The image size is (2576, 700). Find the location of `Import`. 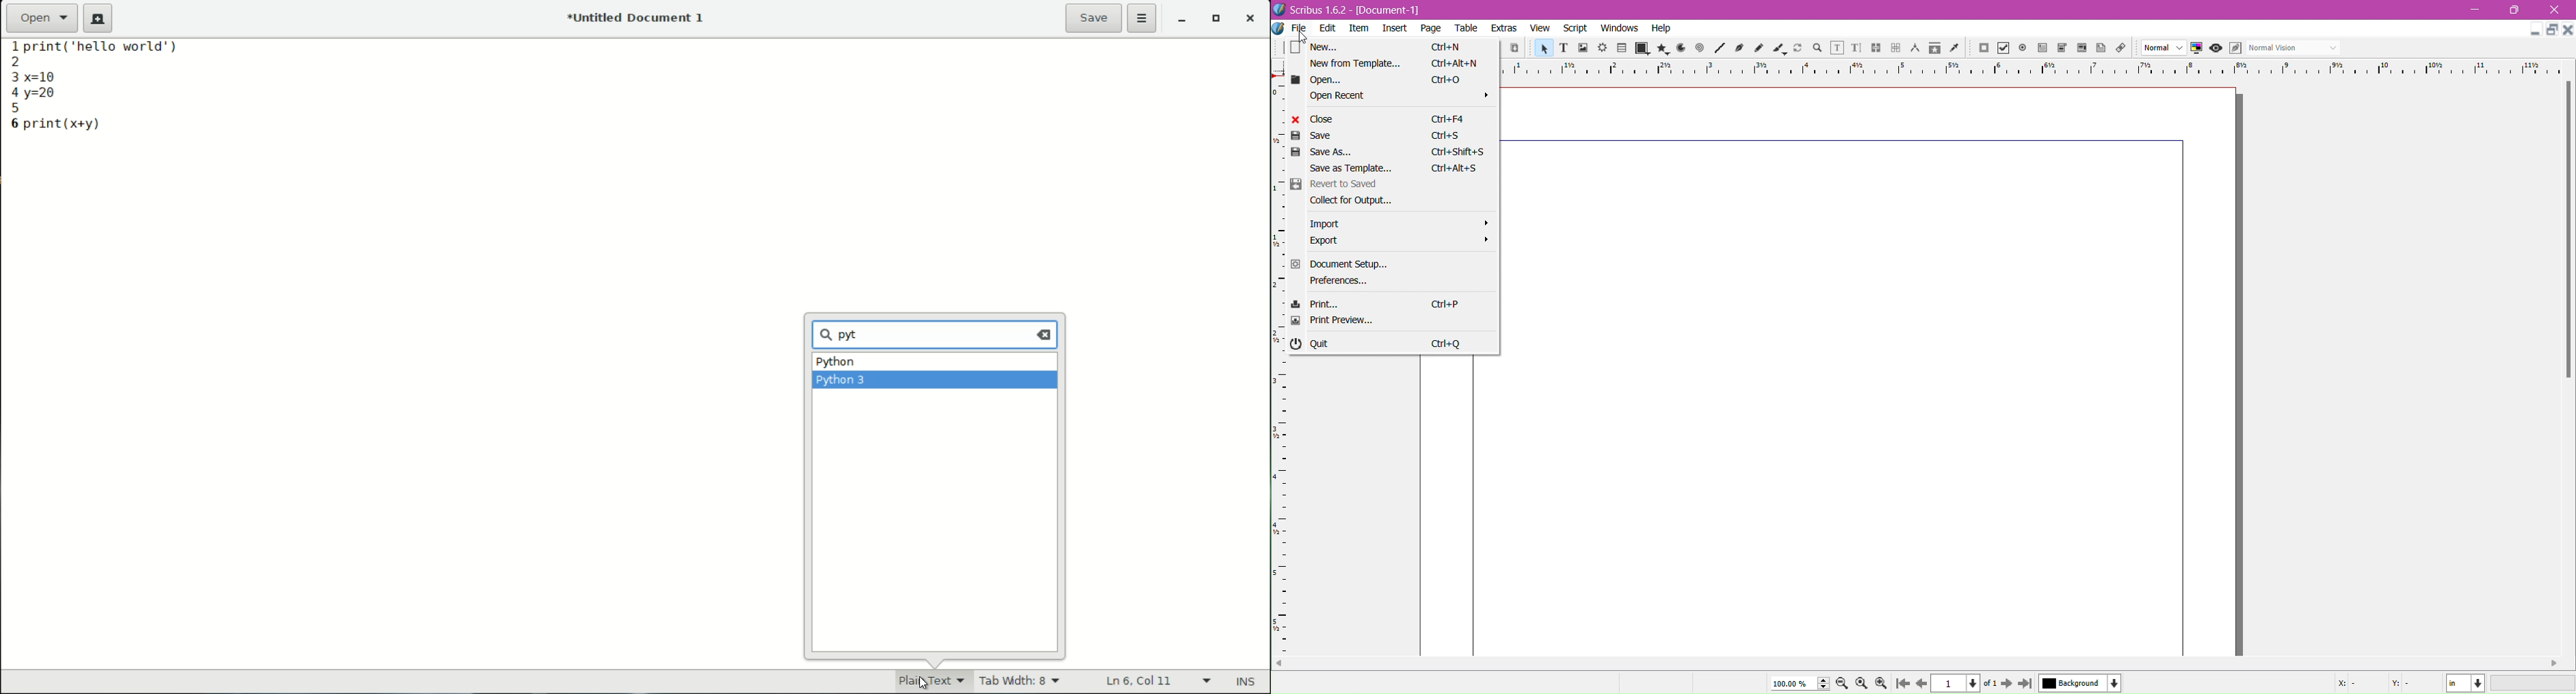

Import is located at coordinates (1398, 224).